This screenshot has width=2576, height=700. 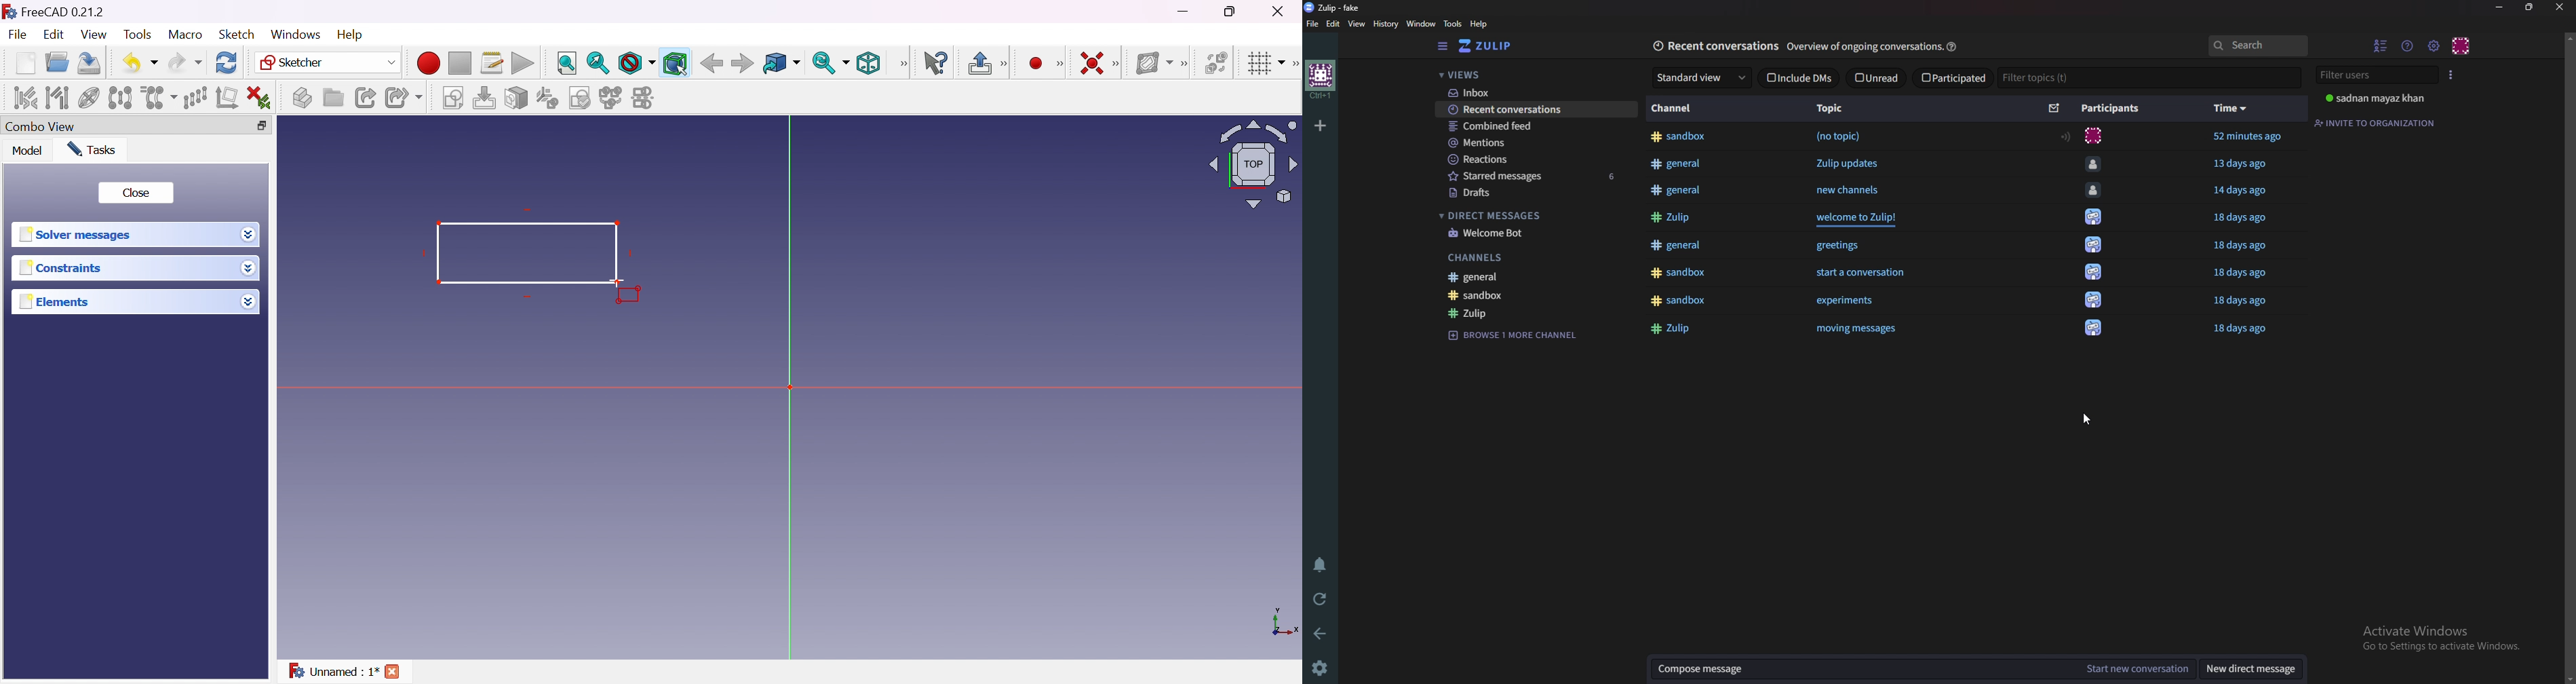 What do you see at coordinates (1523, 296) in the screenshot?
I see `Sandbox` at bounding box center [1523, 296].